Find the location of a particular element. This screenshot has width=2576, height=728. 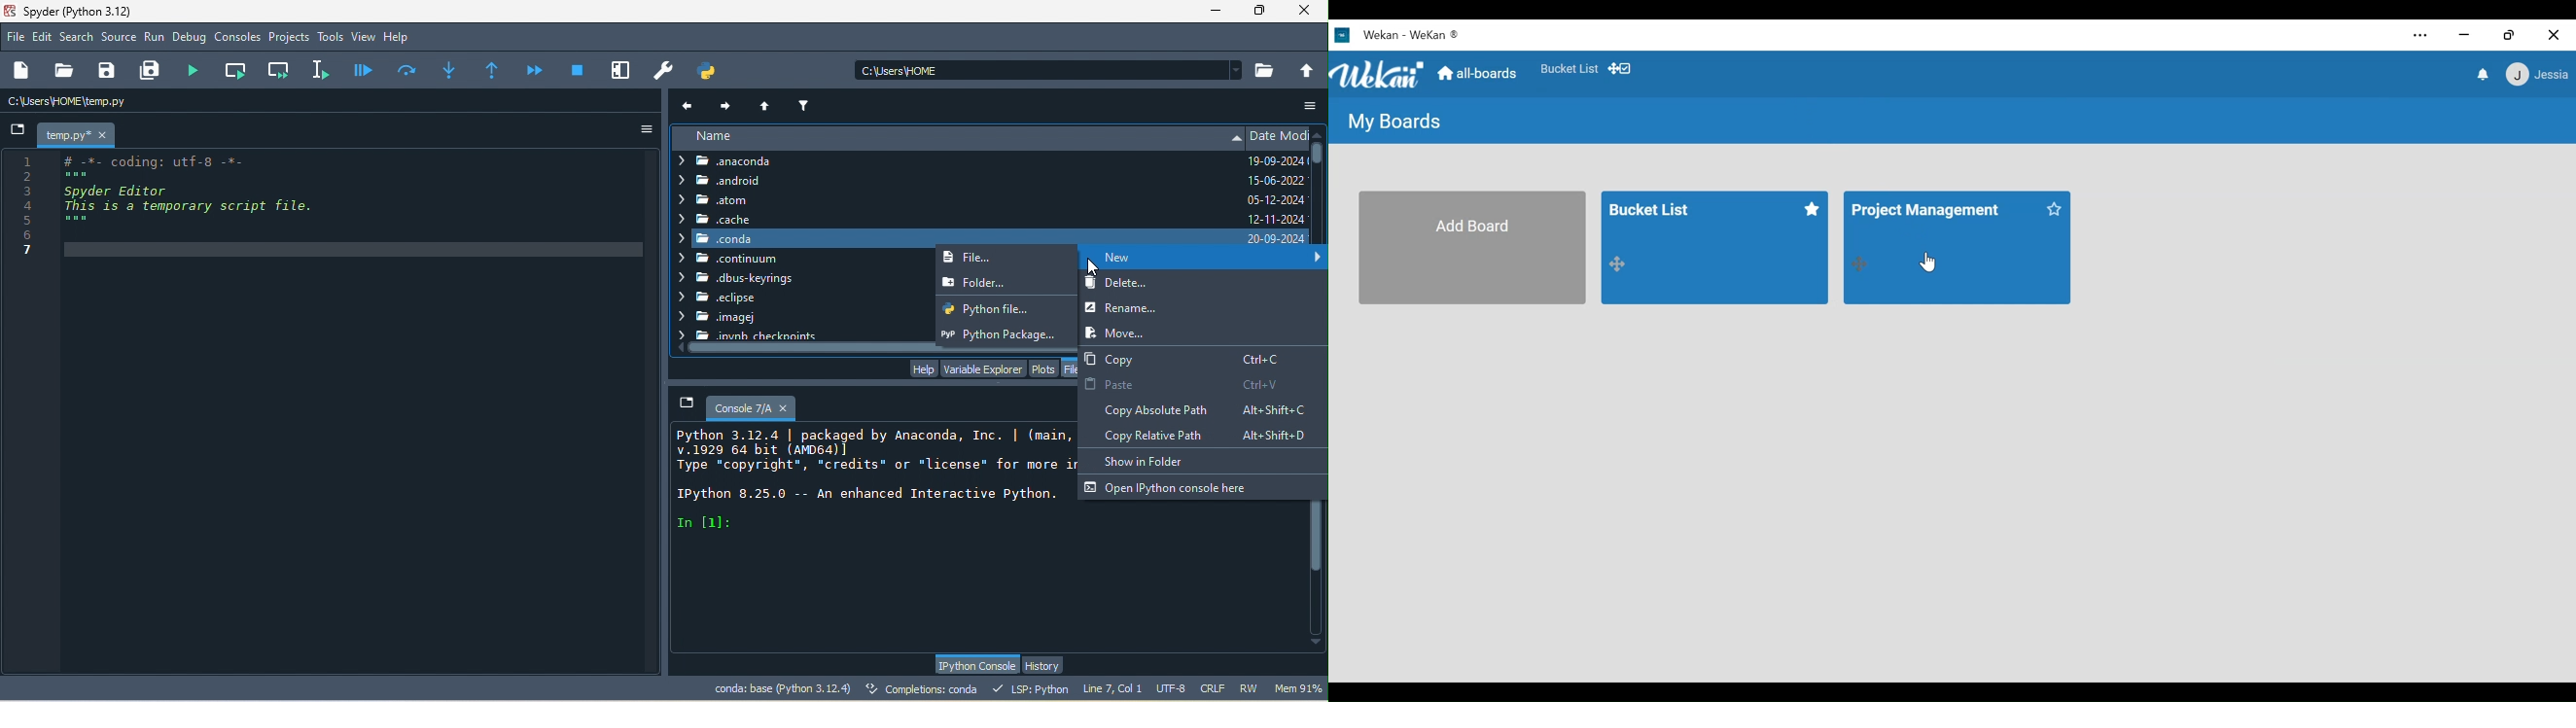

Cursor is located at coordinates (1930, 261).